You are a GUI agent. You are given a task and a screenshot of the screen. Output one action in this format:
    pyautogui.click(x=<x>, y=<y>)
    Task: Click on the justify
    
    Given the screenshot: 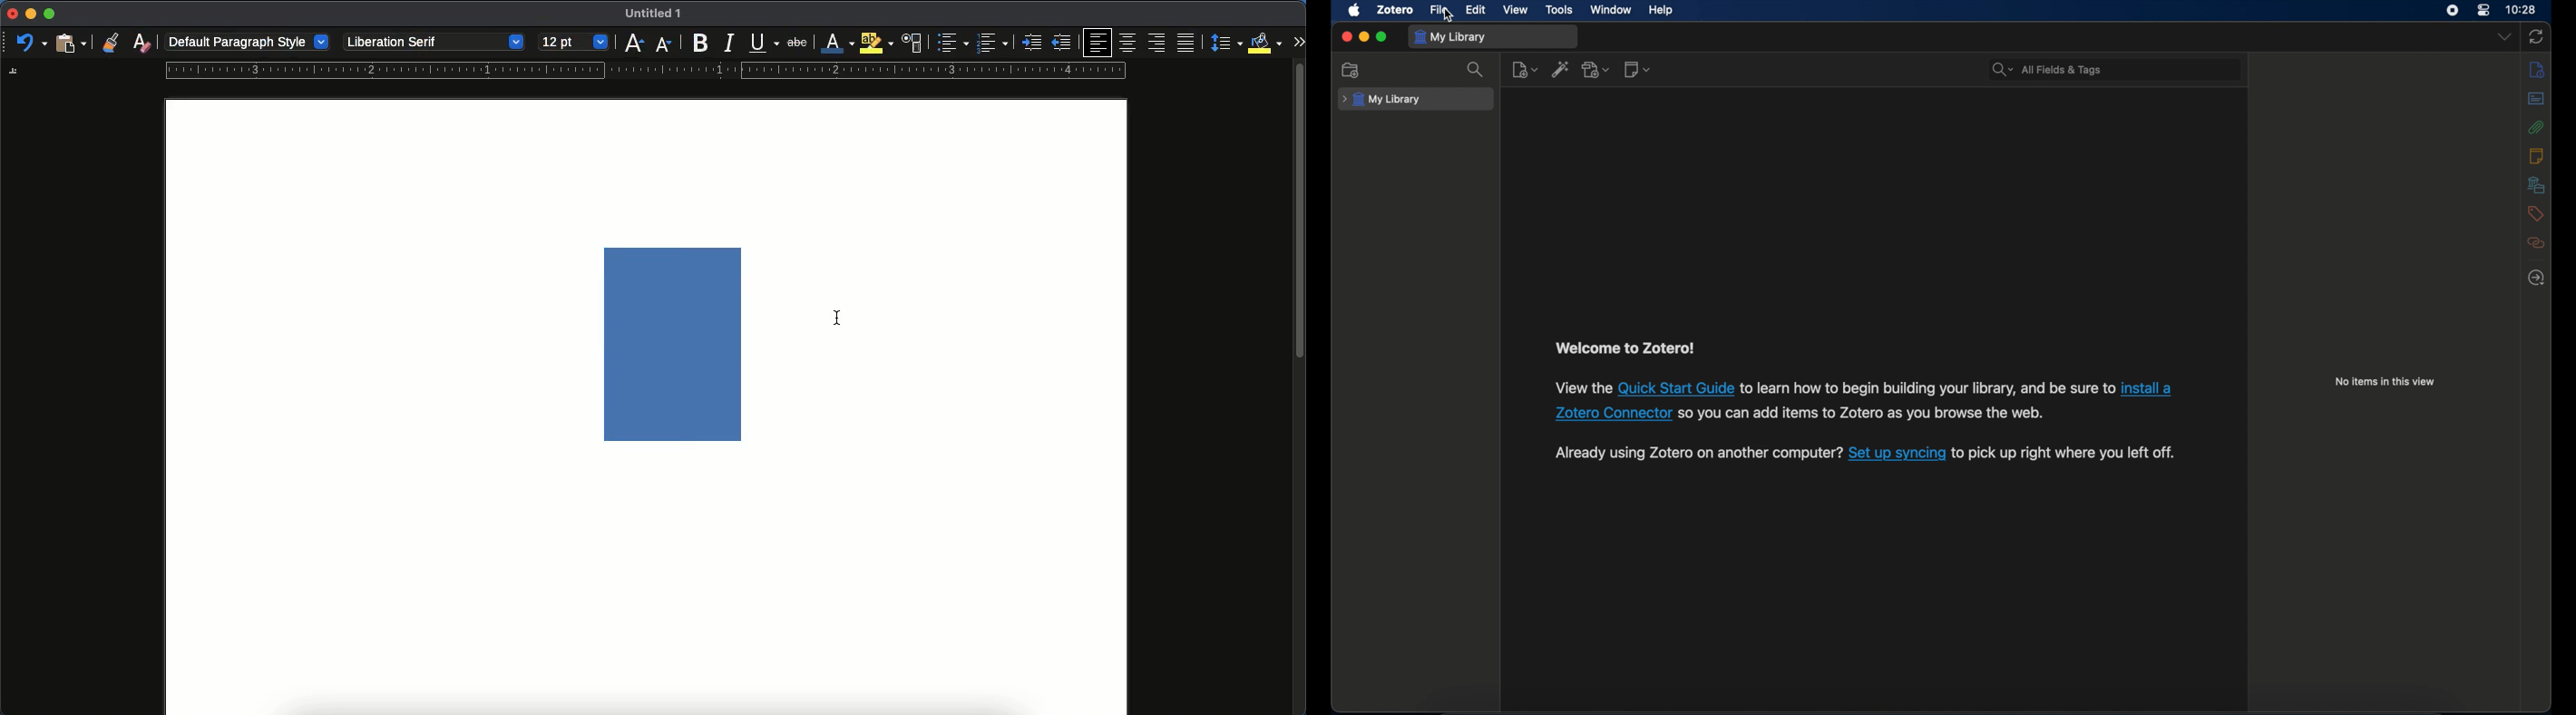 What is the action you would take?
    pyautogui.click(x=1187, y=43)
    